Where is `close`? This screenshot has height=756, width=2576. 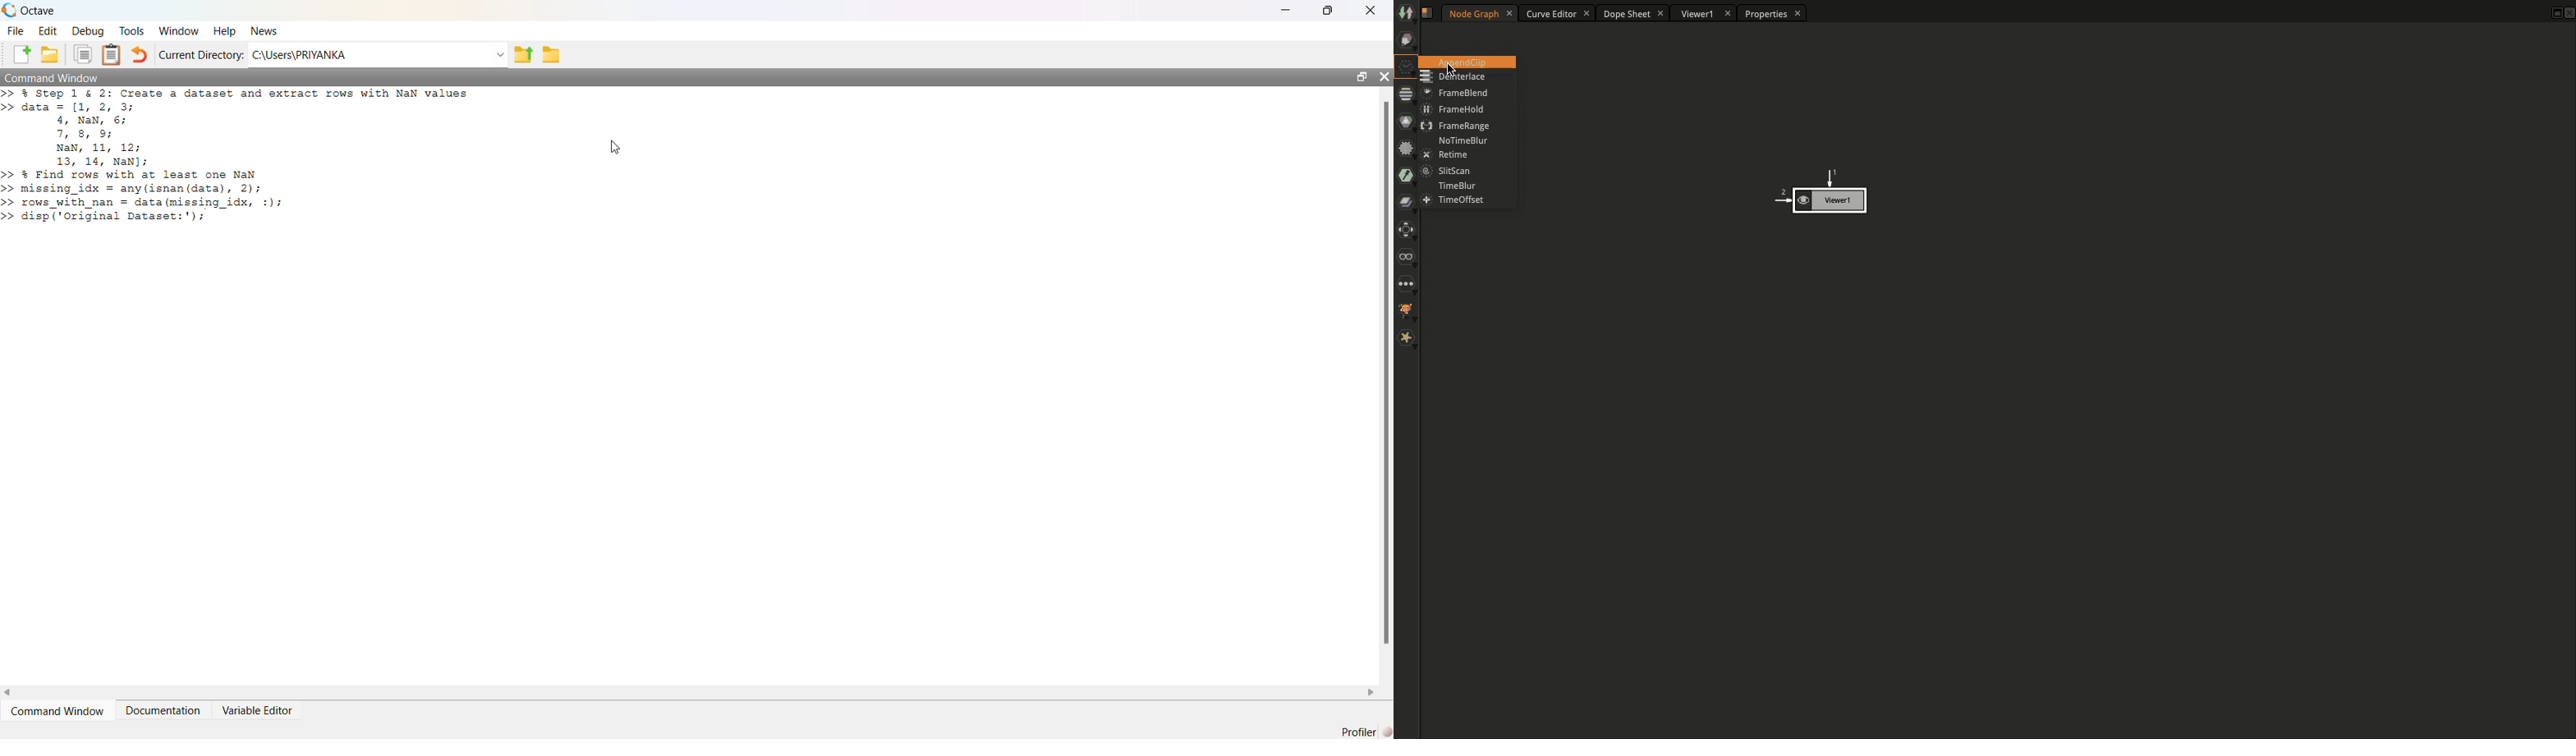 close is located at coordinates (1384, 76).